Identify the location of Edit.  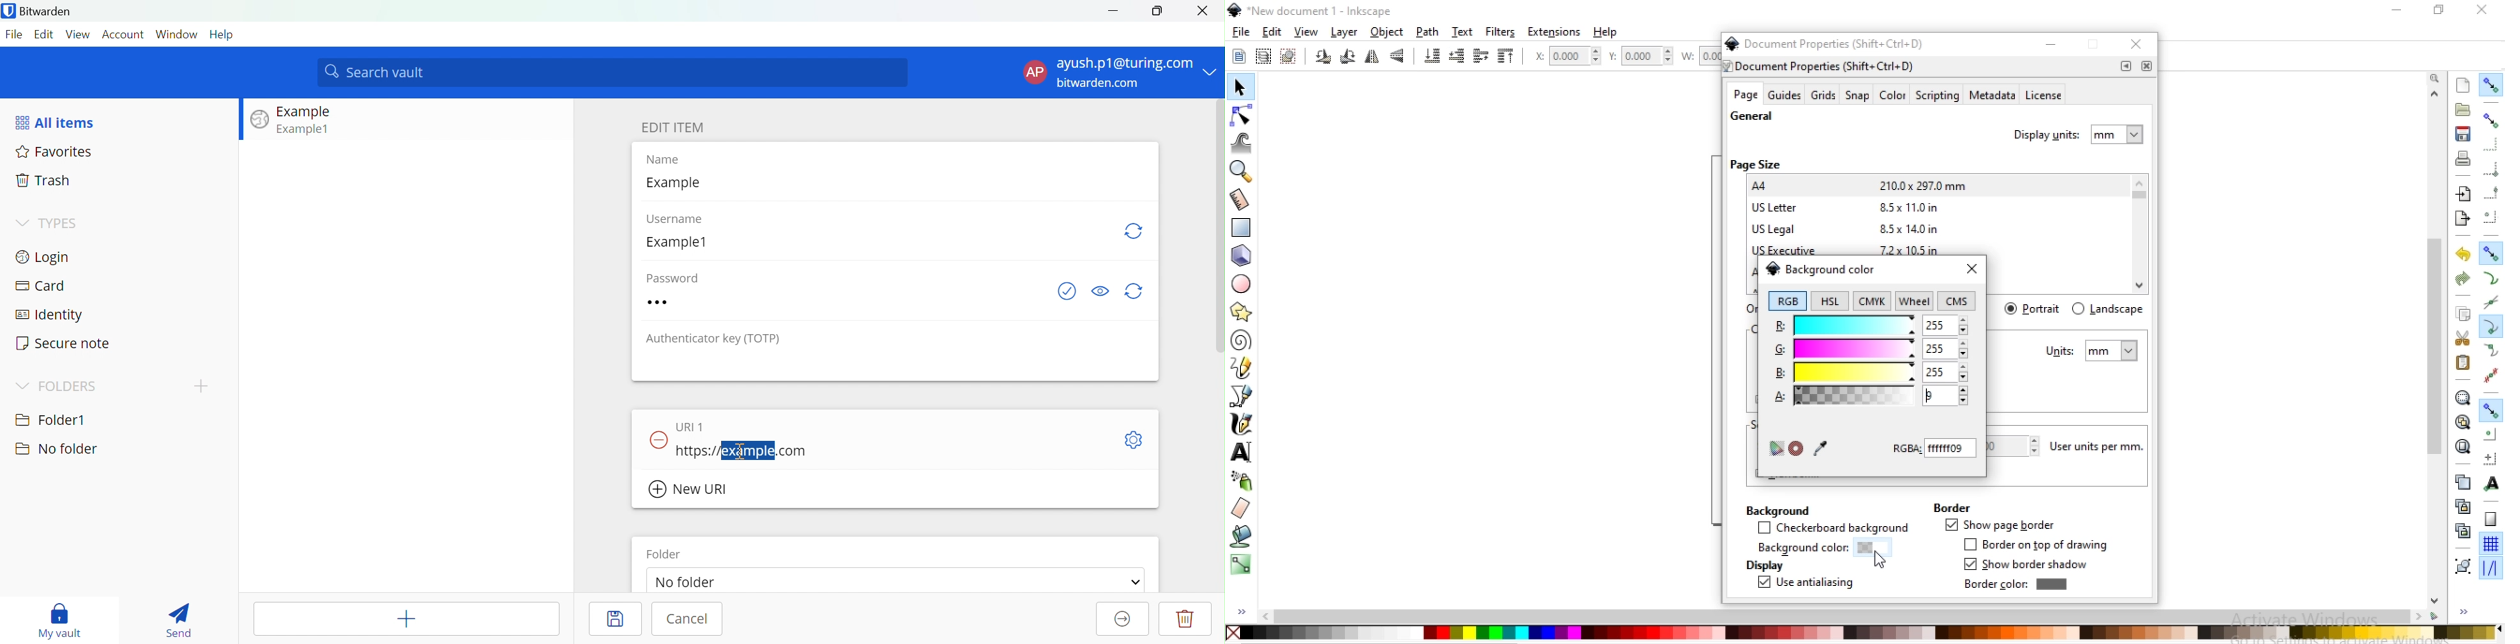
(45, 34).